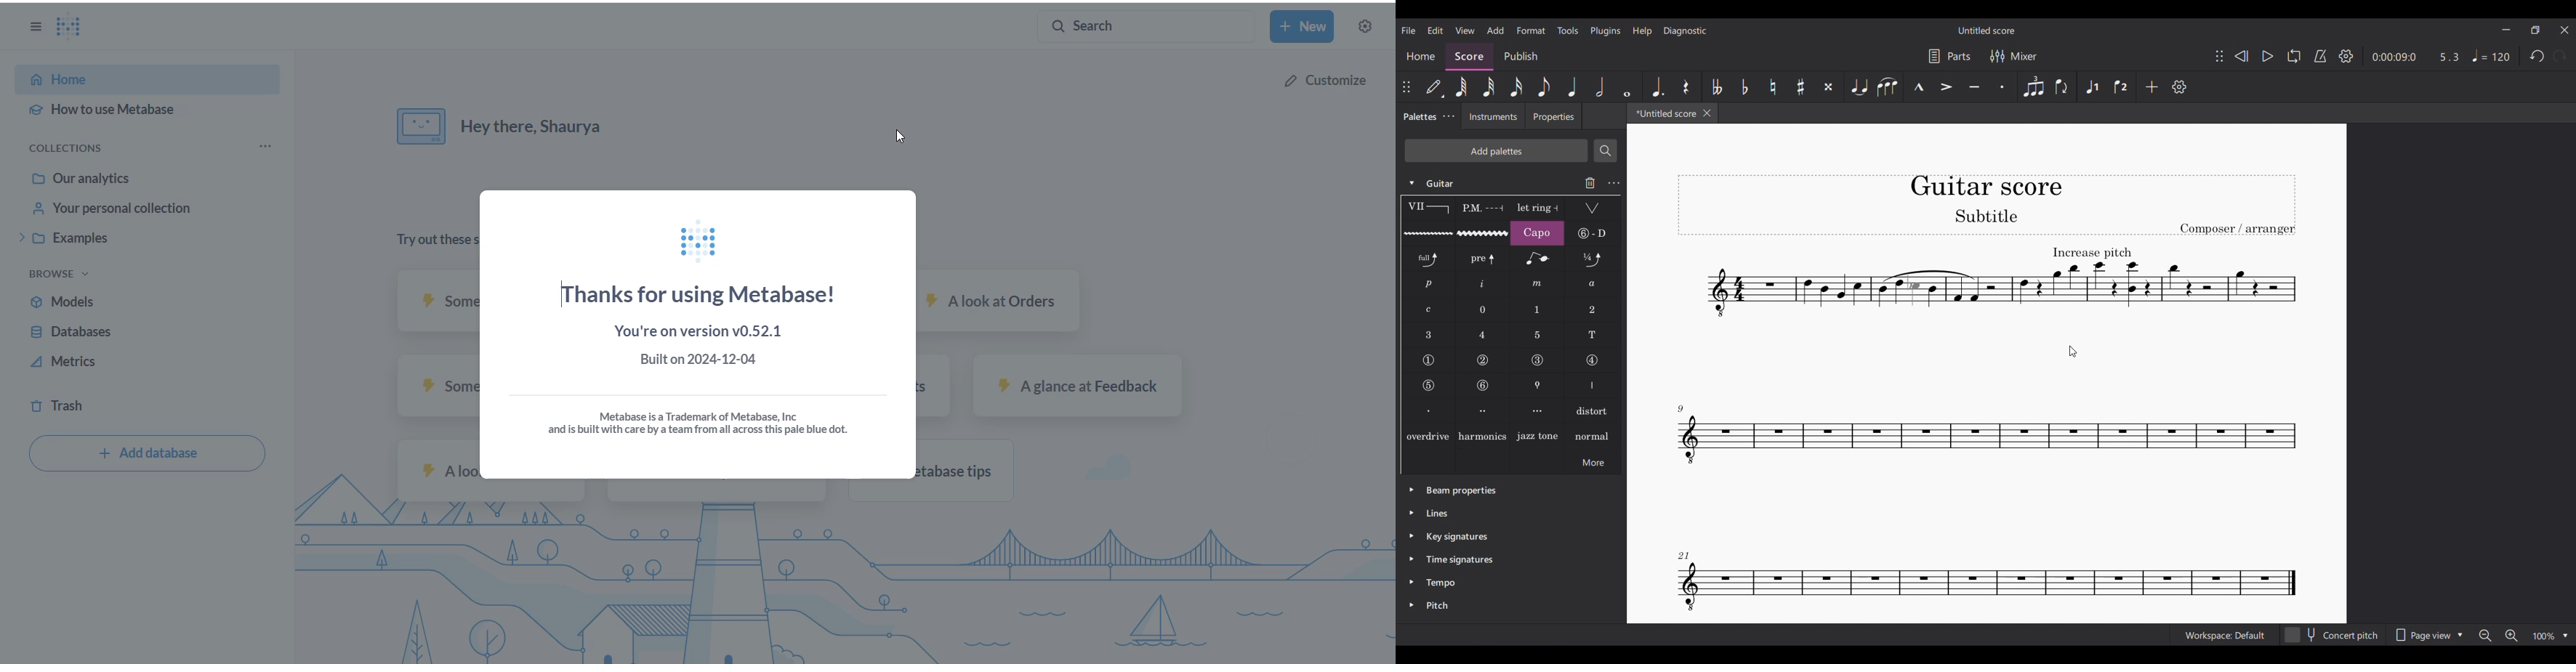  What do you see at coordinates (1496, 151) in the screenshot?
I see `Add palette` at bounding box center [1496, 151].